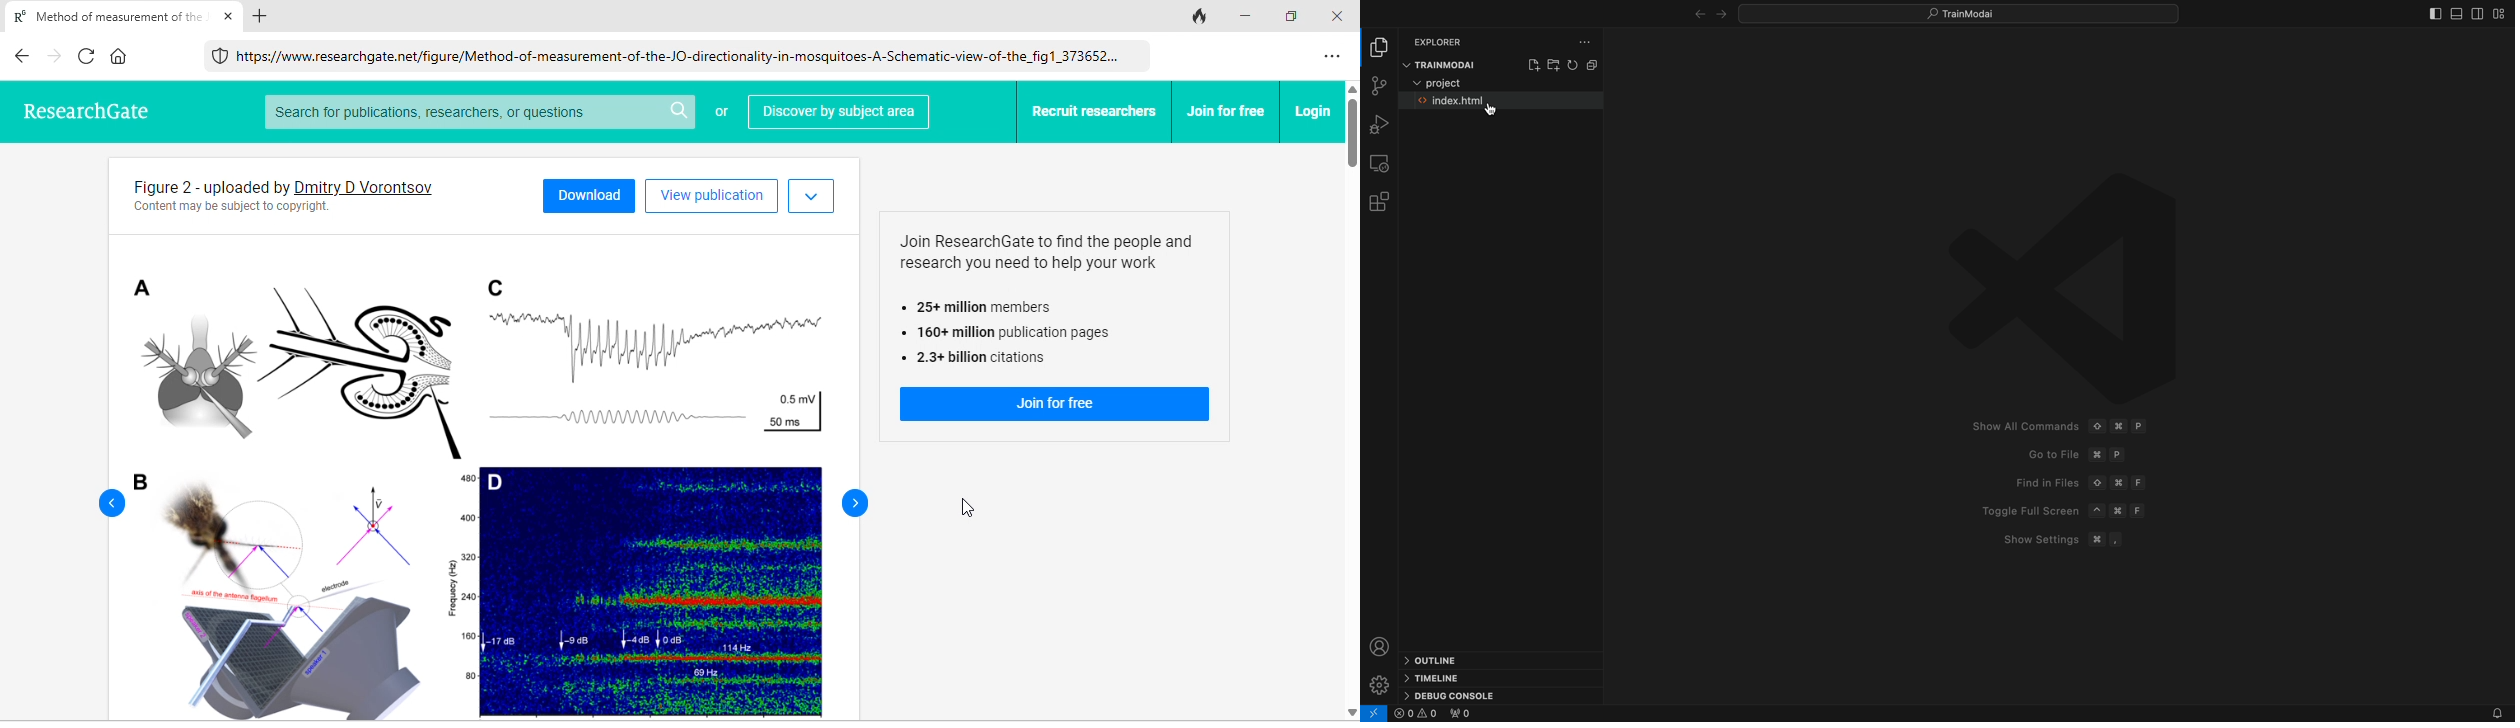 The width and height of the screenshot is (2520, 728). What do you see at coordinates (105, 18) in the screenshot?
I see `R® Method of measurement of th.` at bounding box center [105, 18].